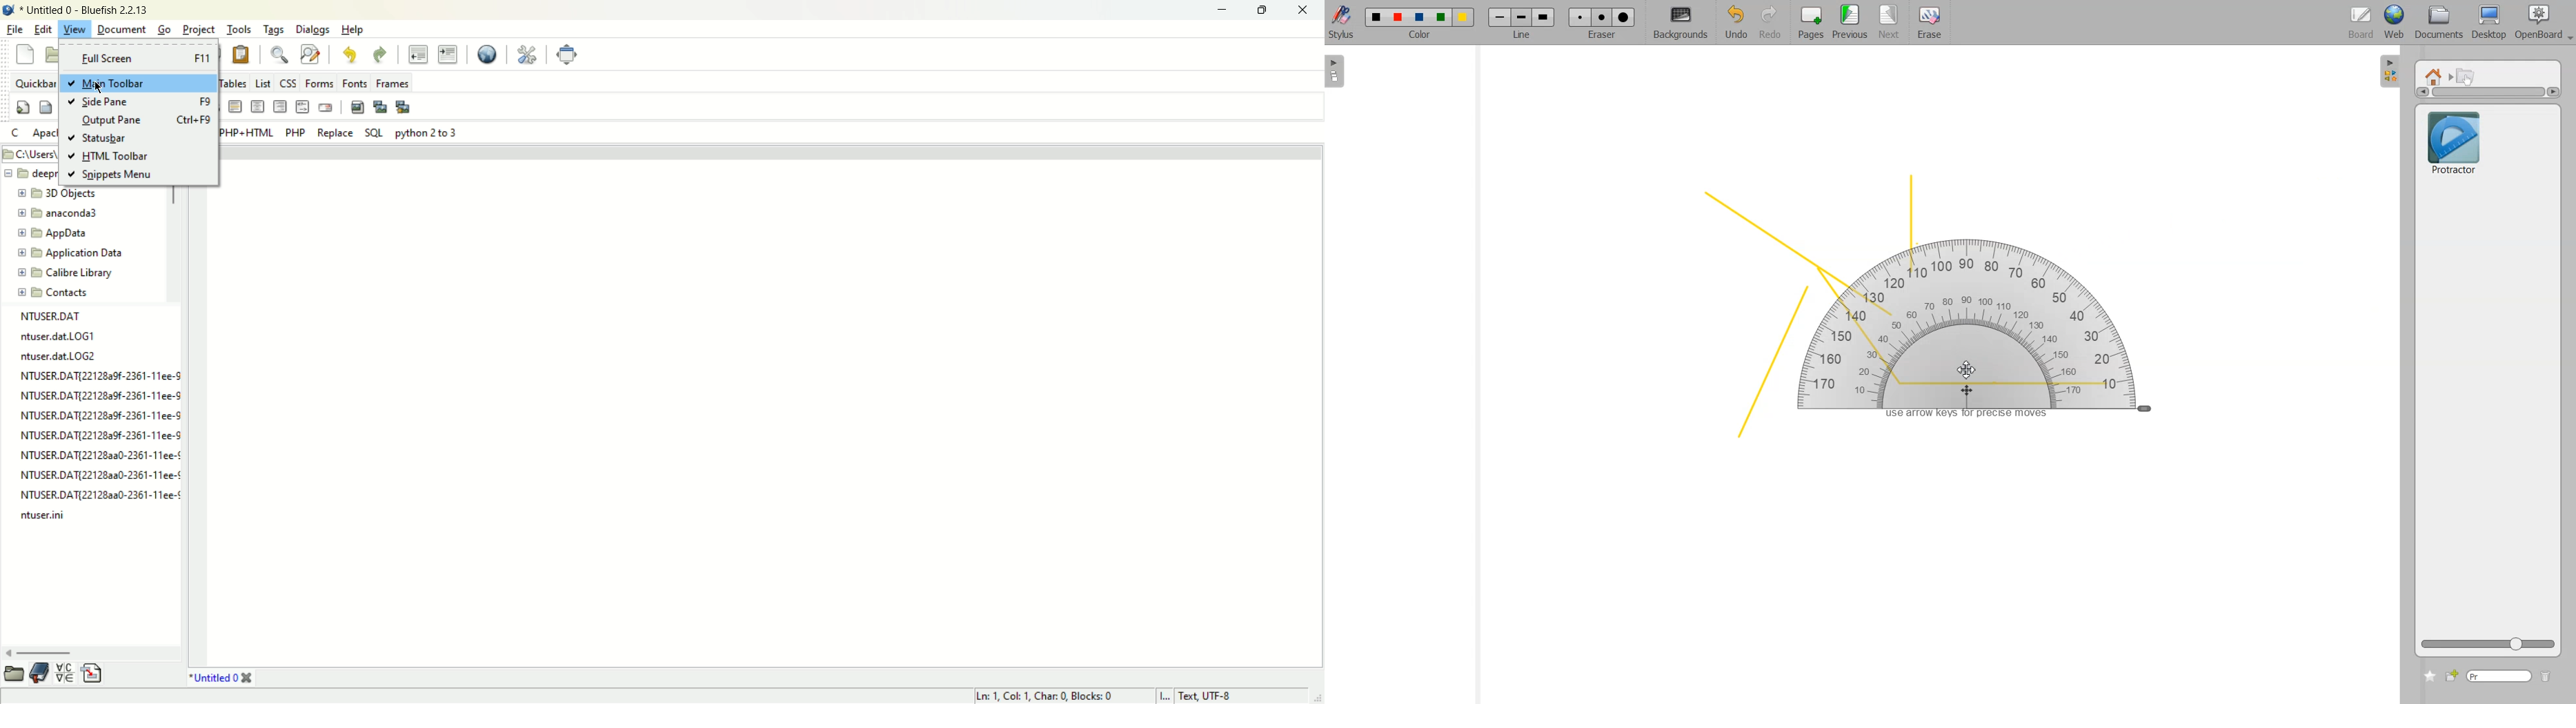  Describe the element at coordinates (43, 673) in the screenshot. I see `bookmark` at that location.